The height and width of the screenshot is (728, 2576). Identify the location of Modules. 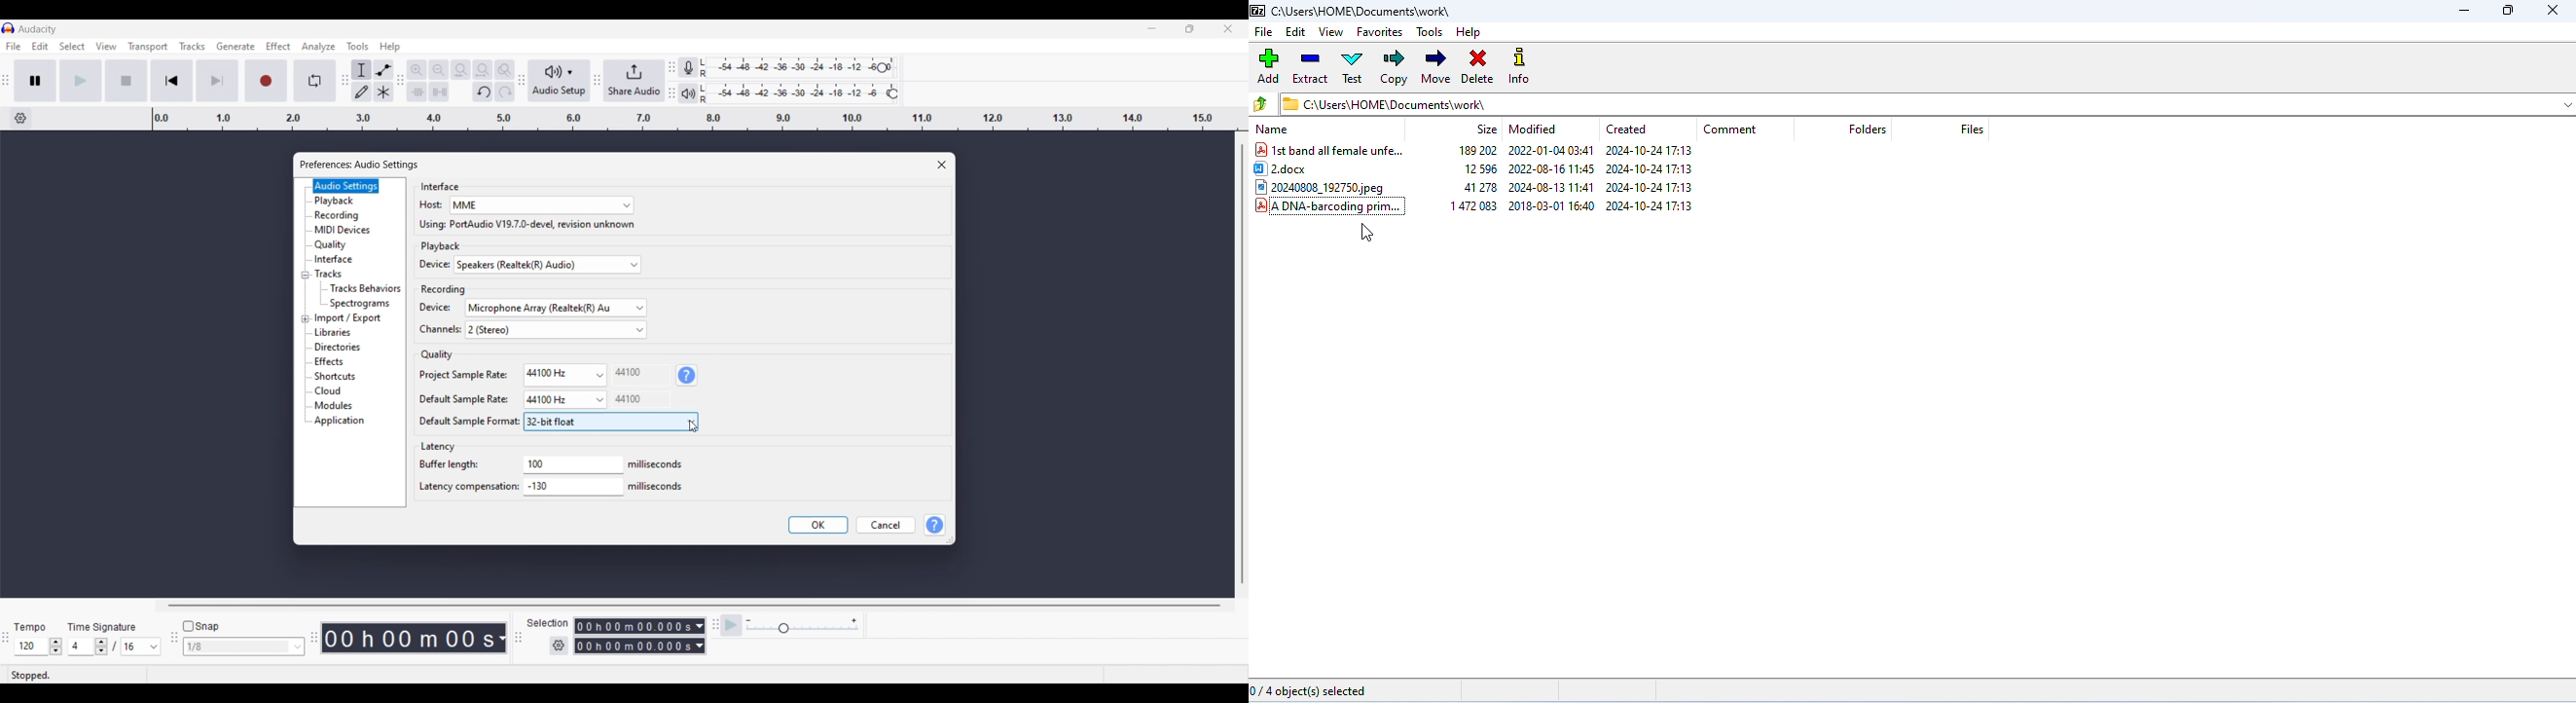
(344, 406).